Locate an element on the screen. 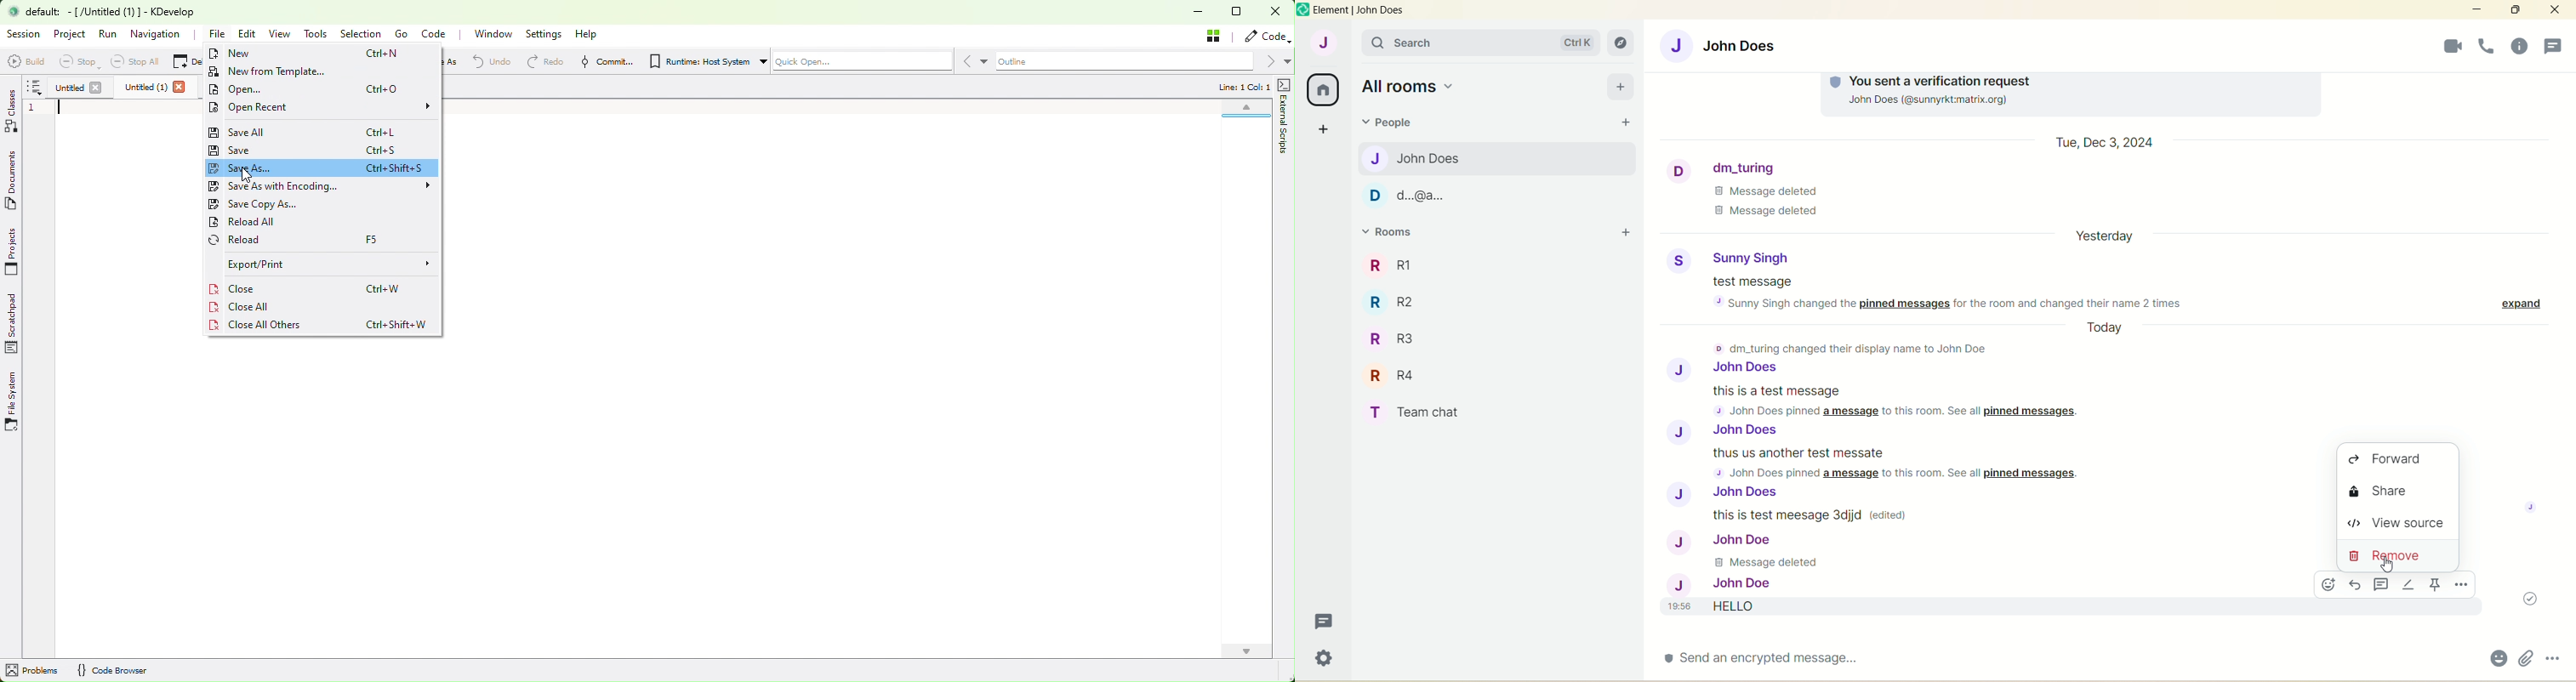 The height and width of the screenshot is (700, 2576). threads is located at coordinates (1321, 621).